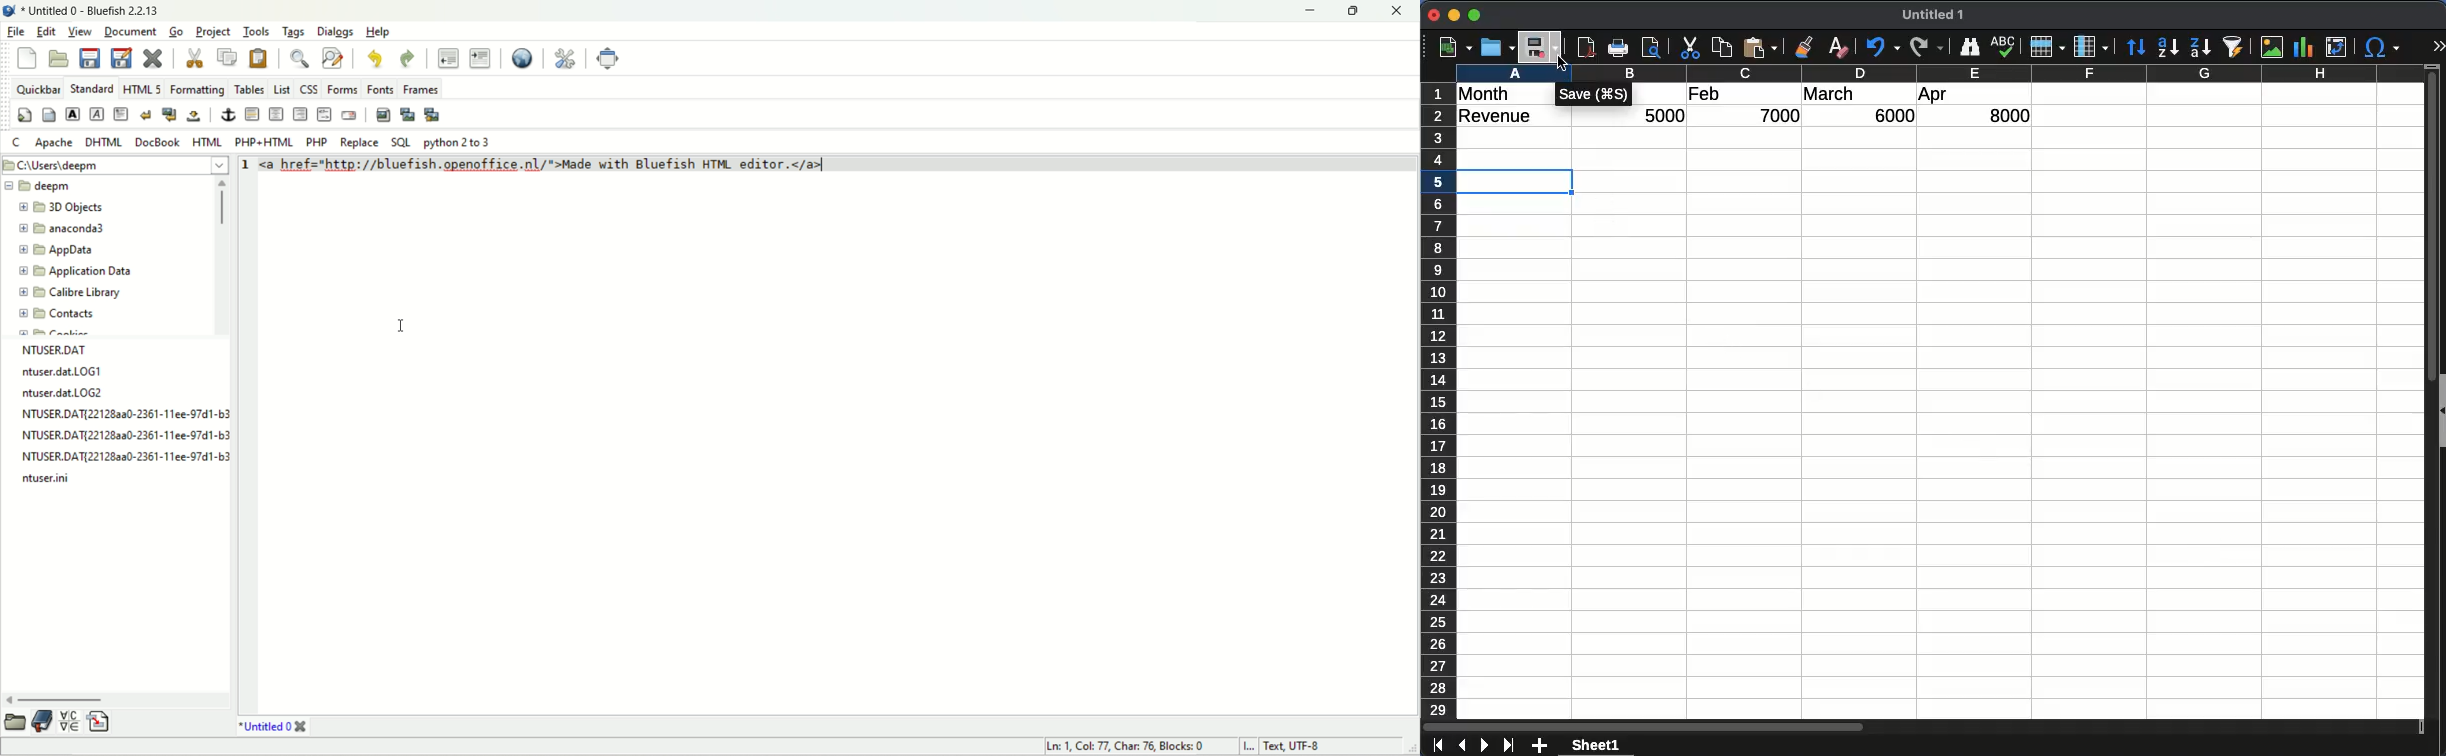 This screenshot has height=756, width=2464. What do you see at coordinates (1925, 47) in the screenshot?
I see `redo` at bounding box center [1925, 47].